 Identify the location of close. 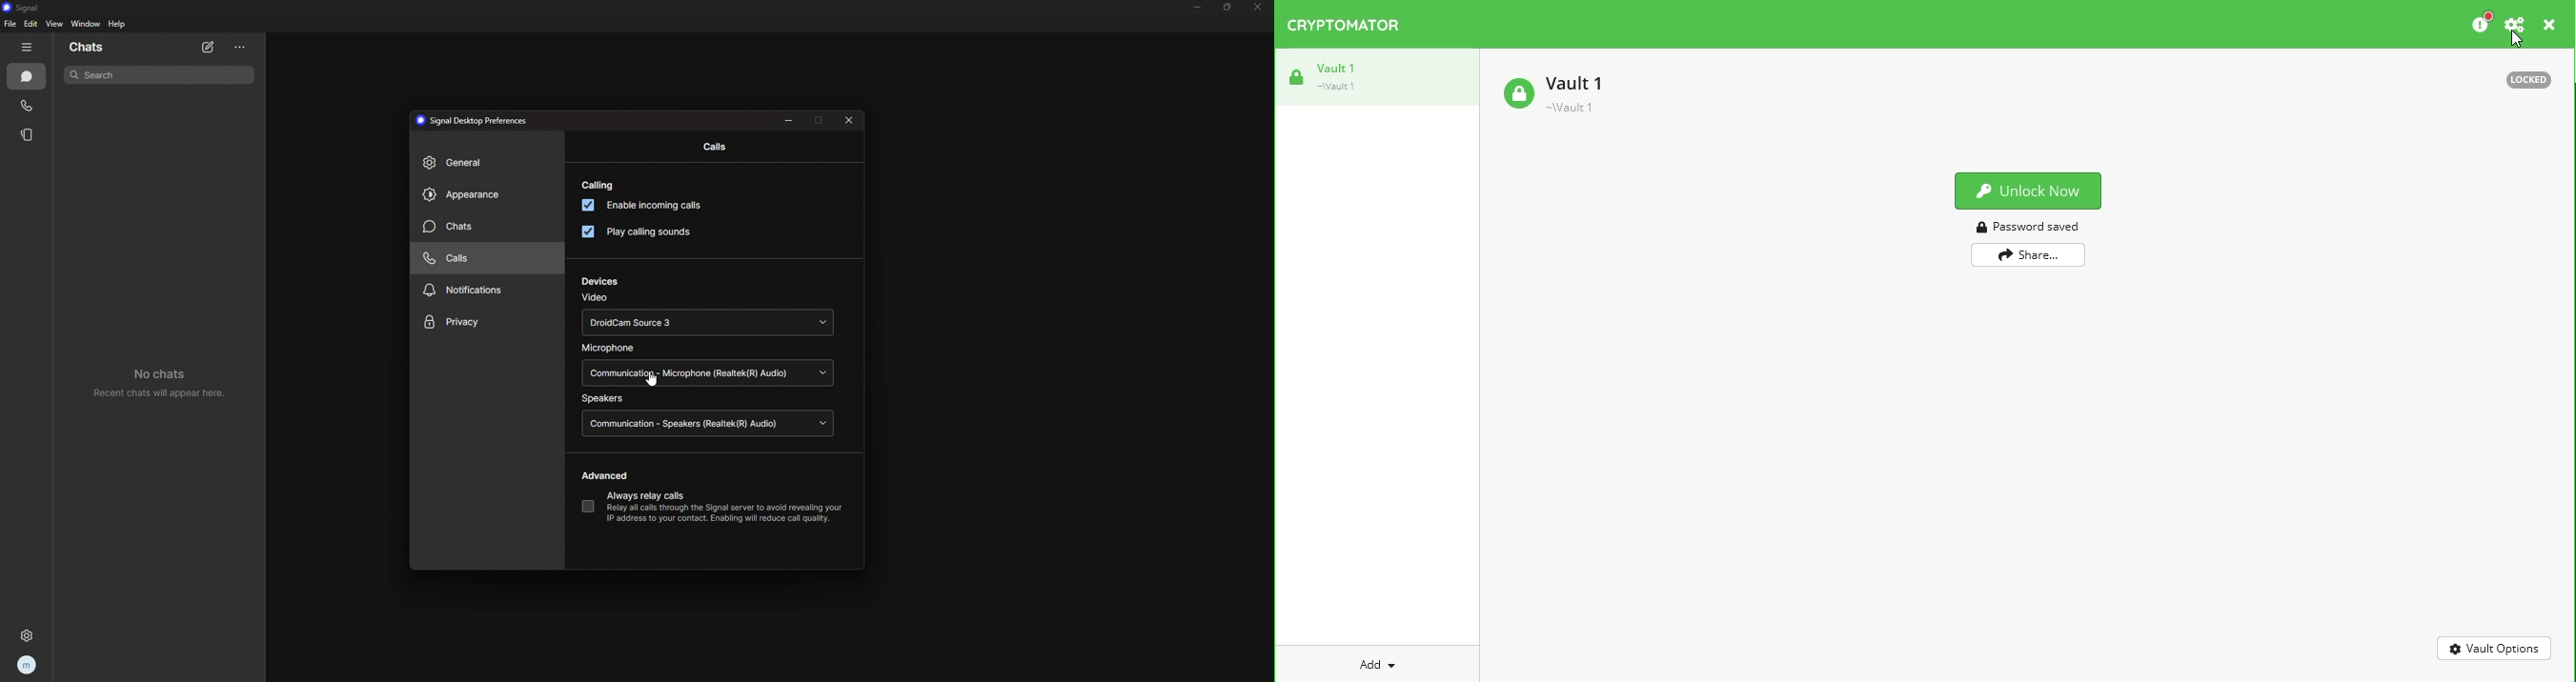
(1261, 8).